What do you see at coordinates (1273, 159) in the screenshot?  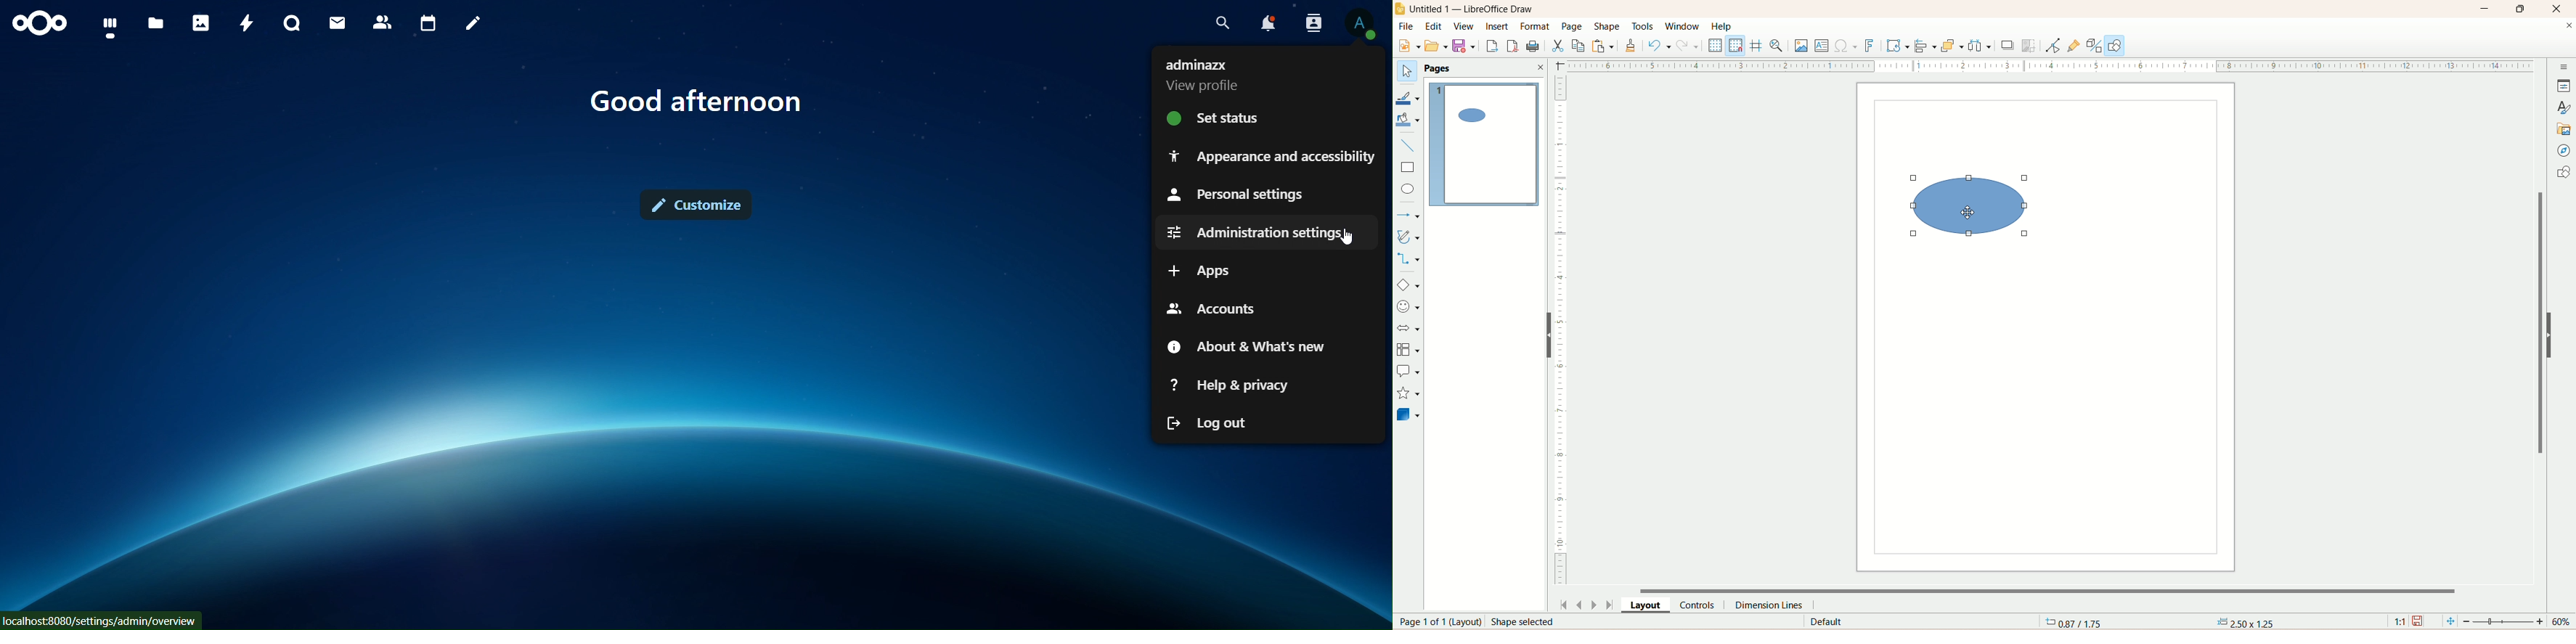 I see `appearance and accessibilty` at bounding box center [1273, 159].